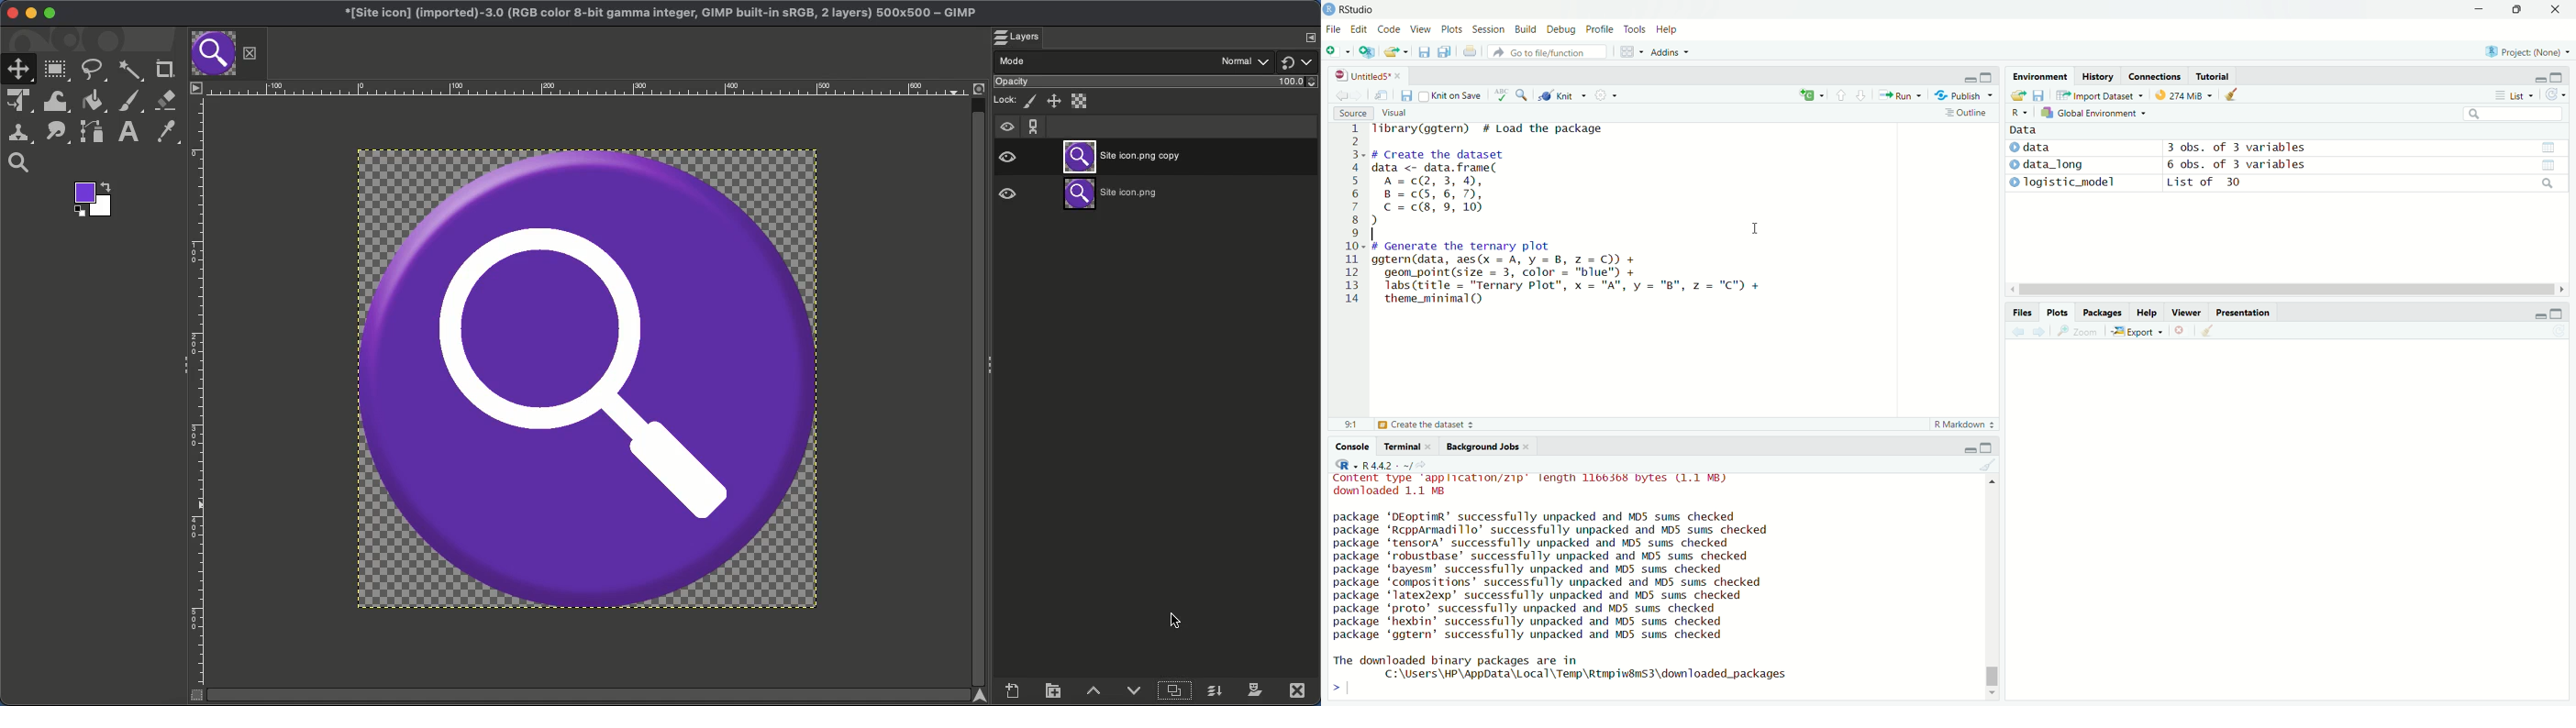  I want to click on close, so click(2178, 331).